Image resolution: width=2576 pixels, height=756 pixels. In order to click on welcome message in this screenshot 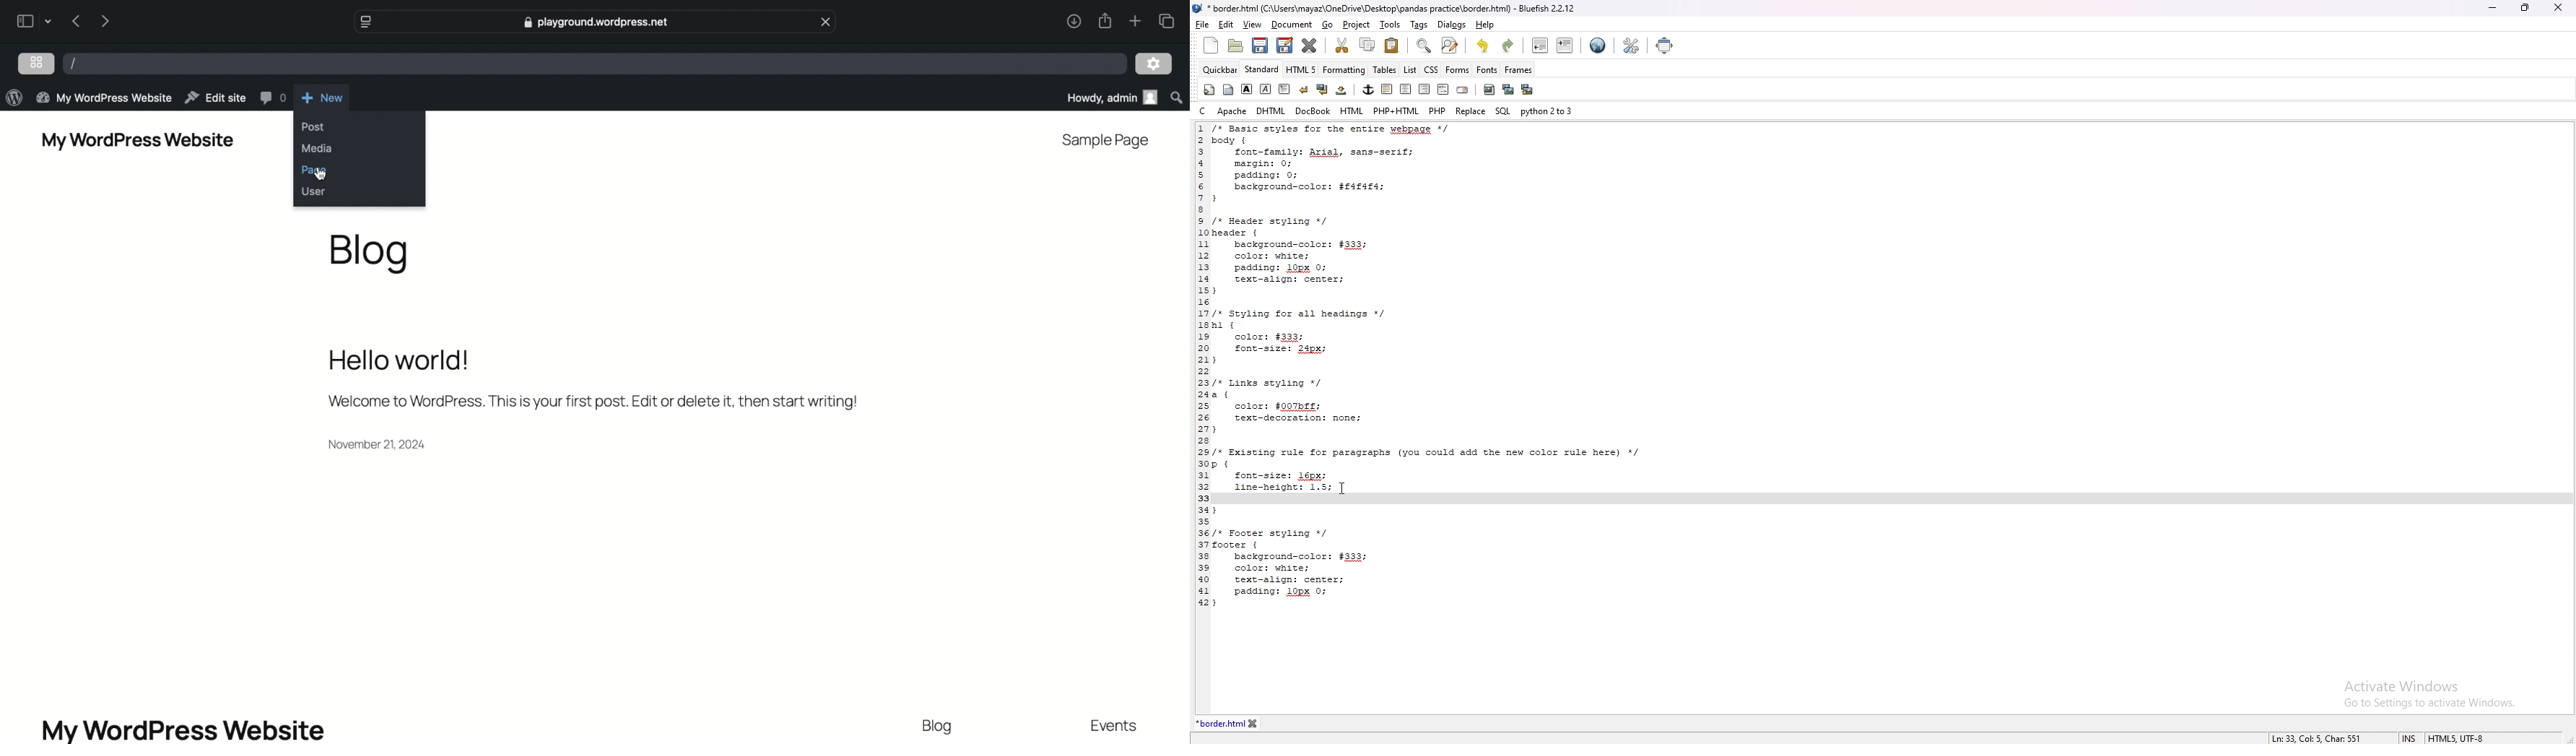, I will do `click(593, 402)`.